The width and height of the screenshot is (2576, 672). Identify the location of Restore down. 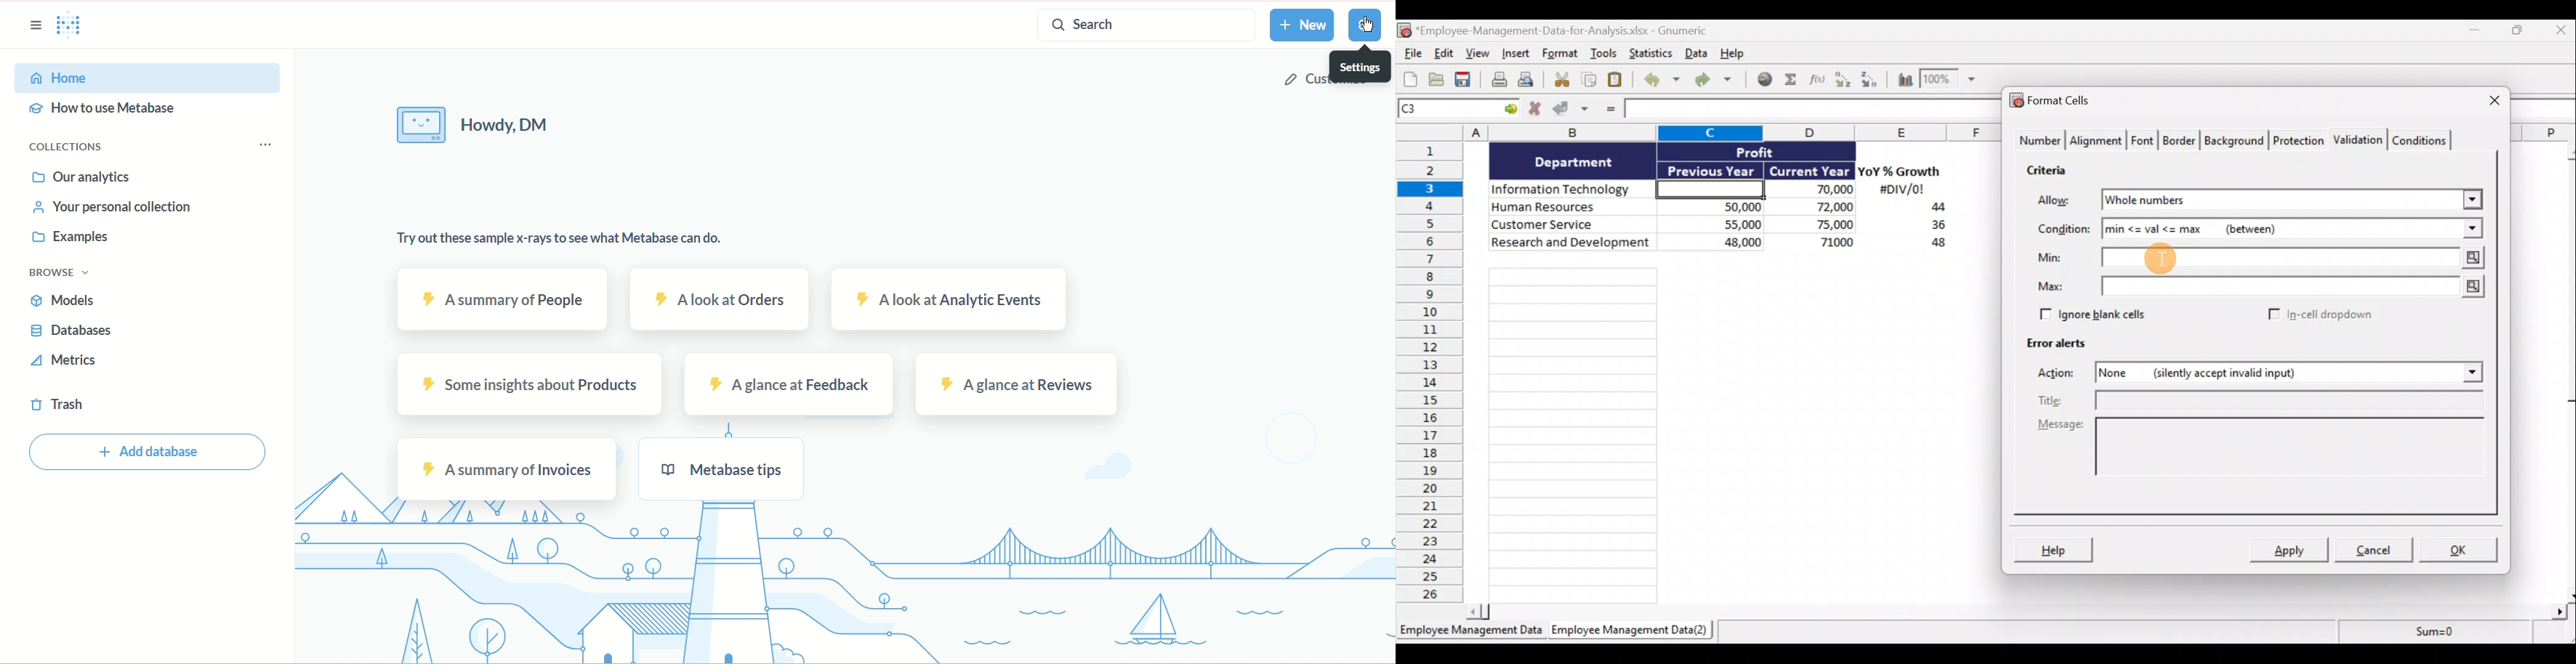
(2519, 33).